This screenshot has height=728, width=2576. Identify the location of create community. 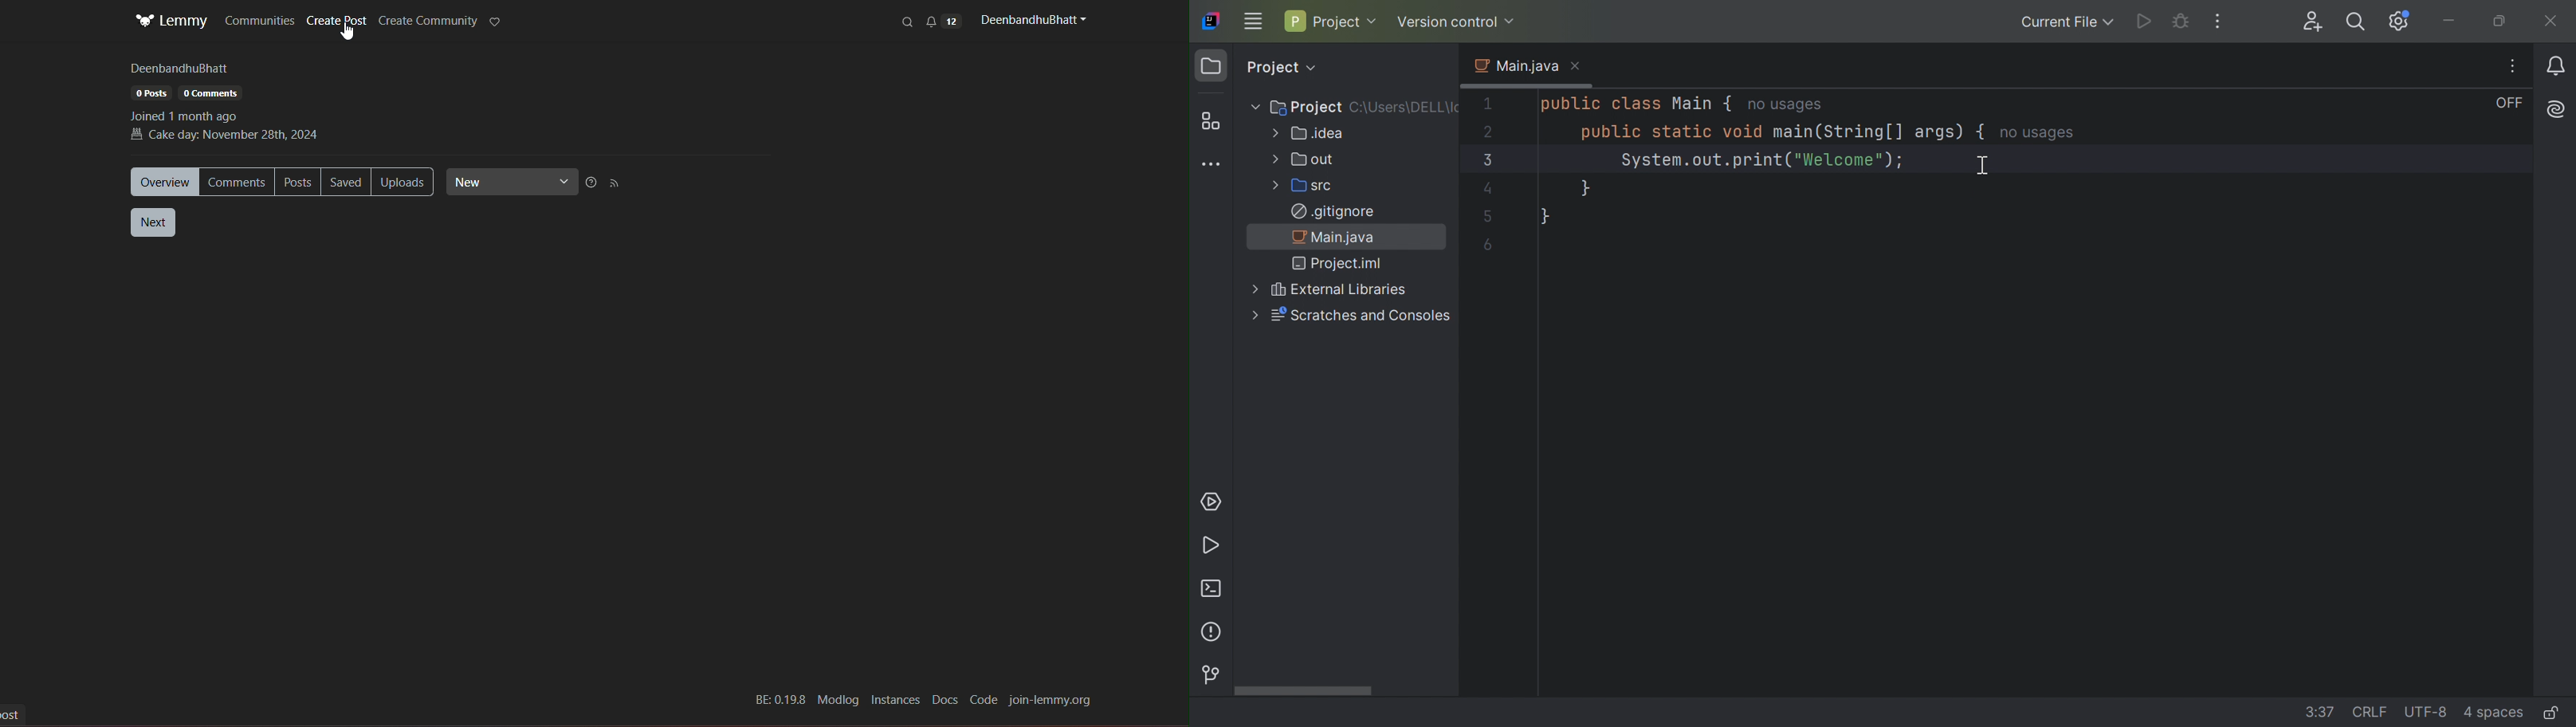
(427, 22).